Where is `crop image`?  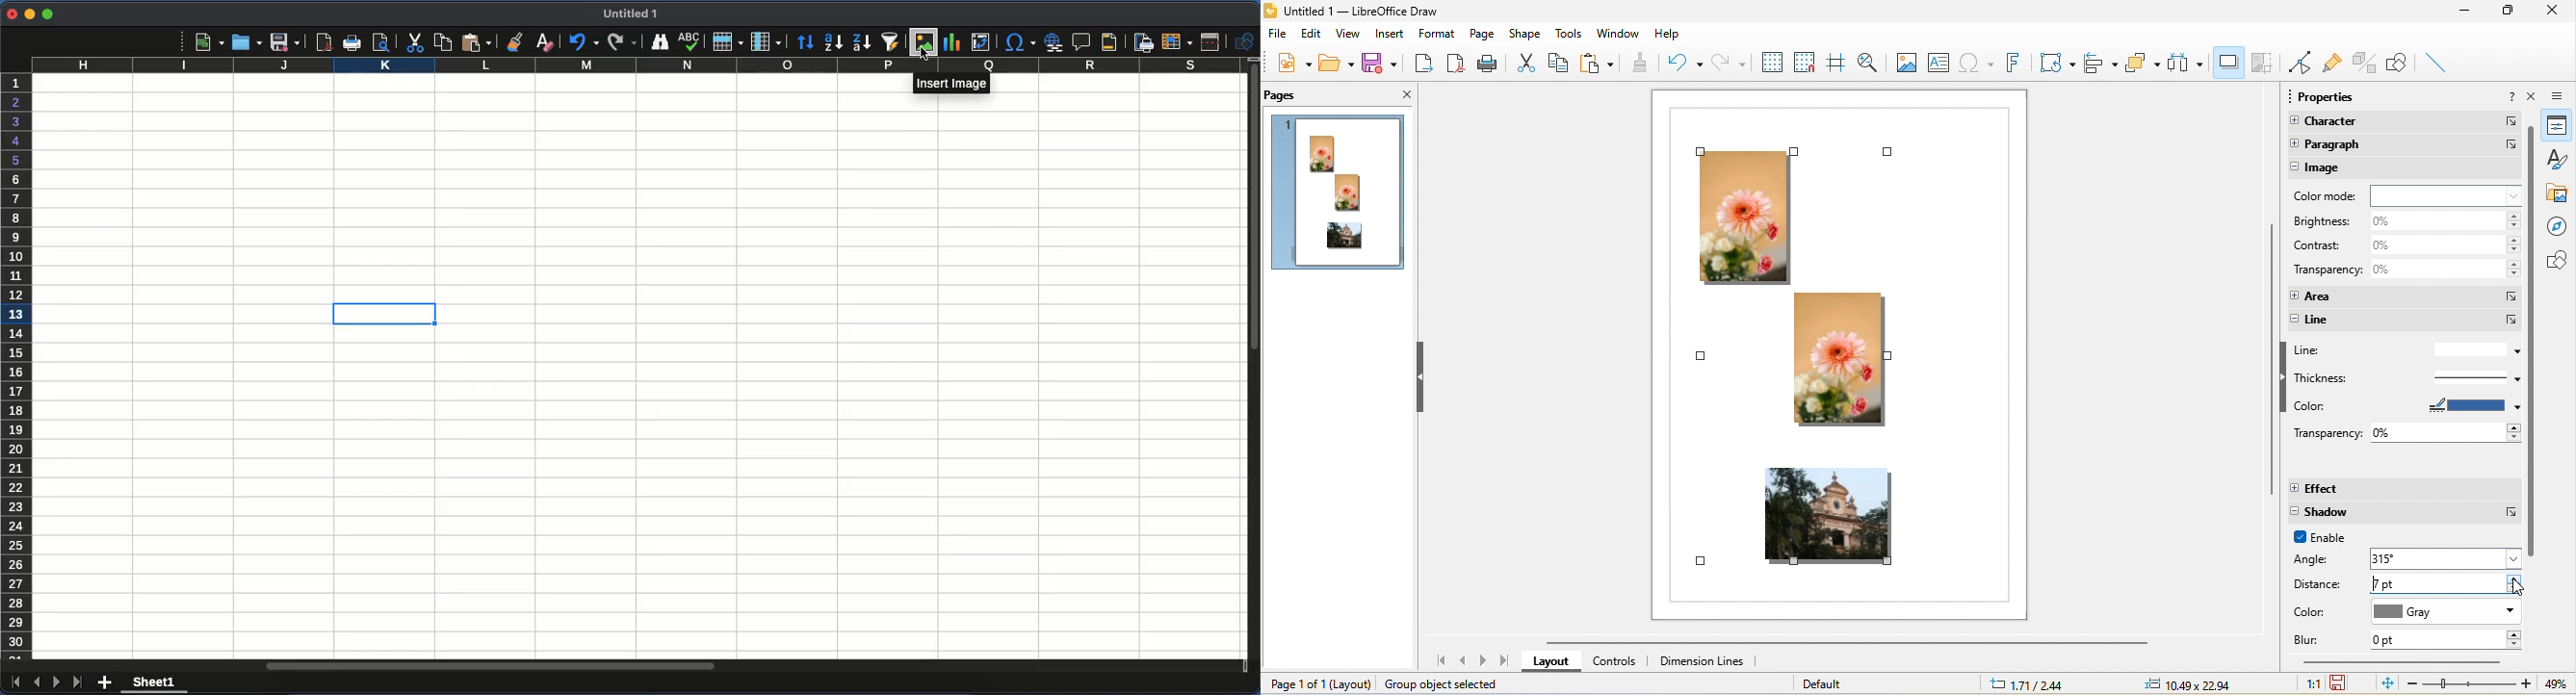
crop image is located at coordinates (2261, 64).